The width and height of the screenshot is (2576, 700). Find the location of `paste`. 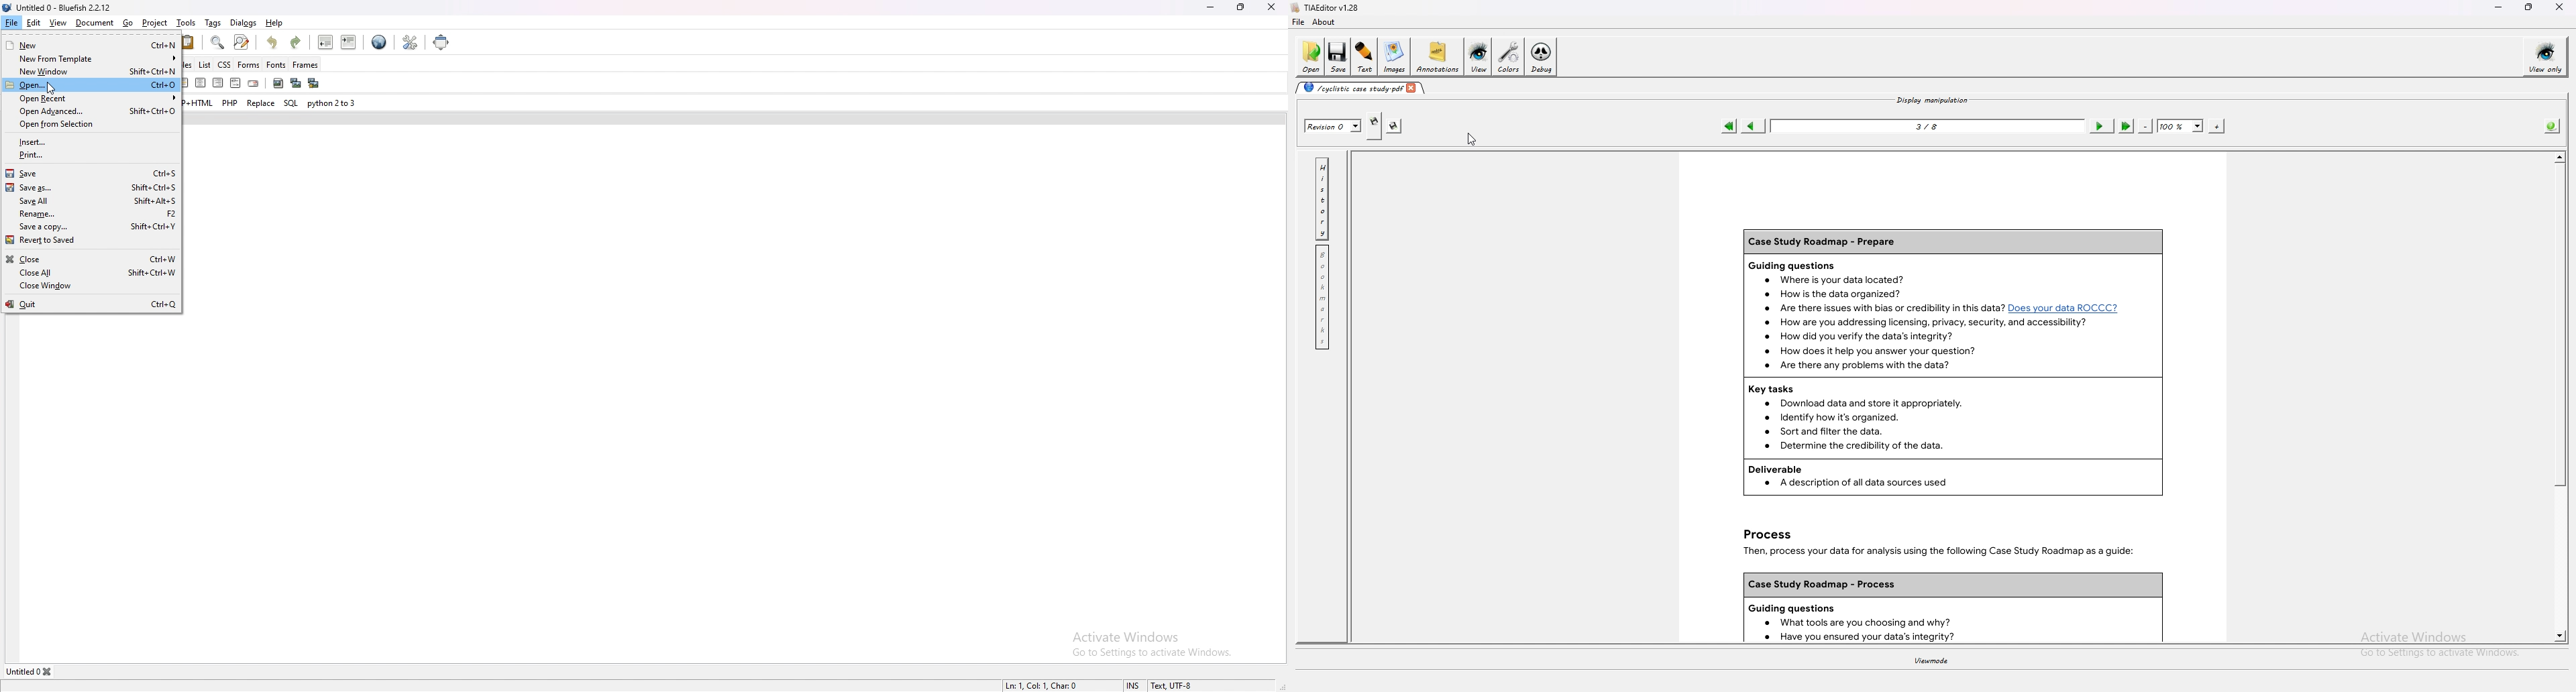

paste is located at coordinates (189, 42).